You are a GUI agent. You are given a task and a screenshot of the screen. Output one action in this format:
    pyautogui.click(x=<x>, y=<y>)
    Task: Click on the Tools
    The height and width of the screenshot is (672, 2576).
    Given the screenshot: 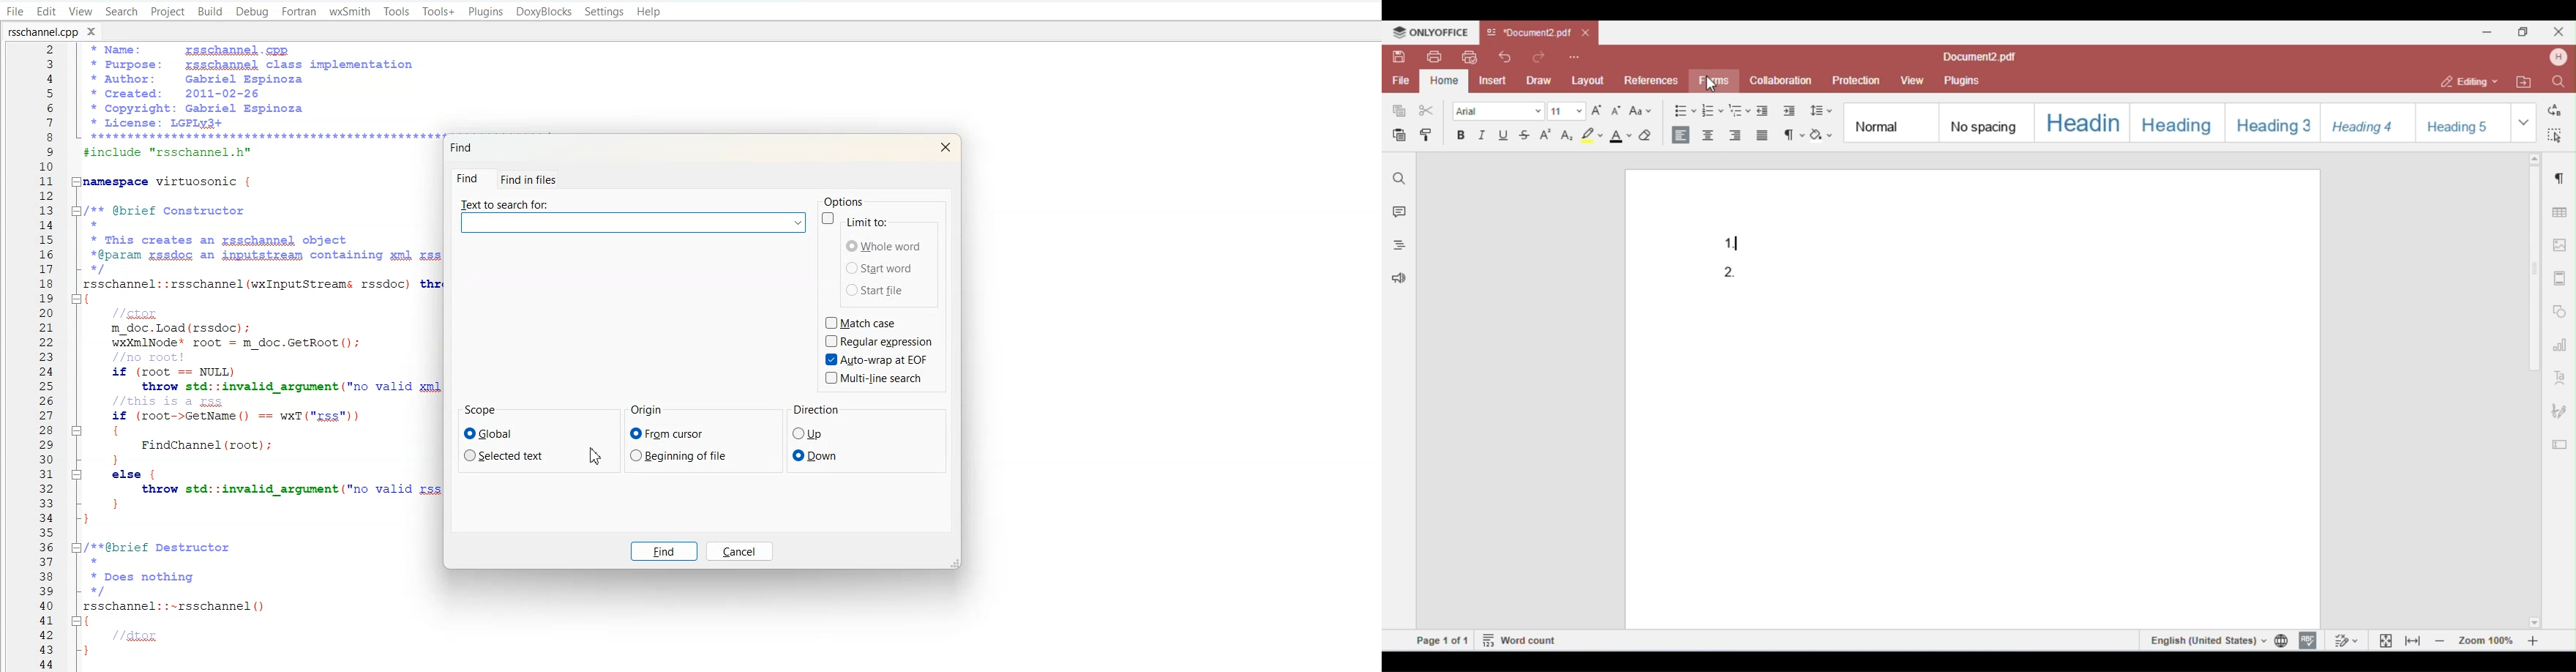 What is the action you would take?
    pyautogui.click(x=397, y=12)
    